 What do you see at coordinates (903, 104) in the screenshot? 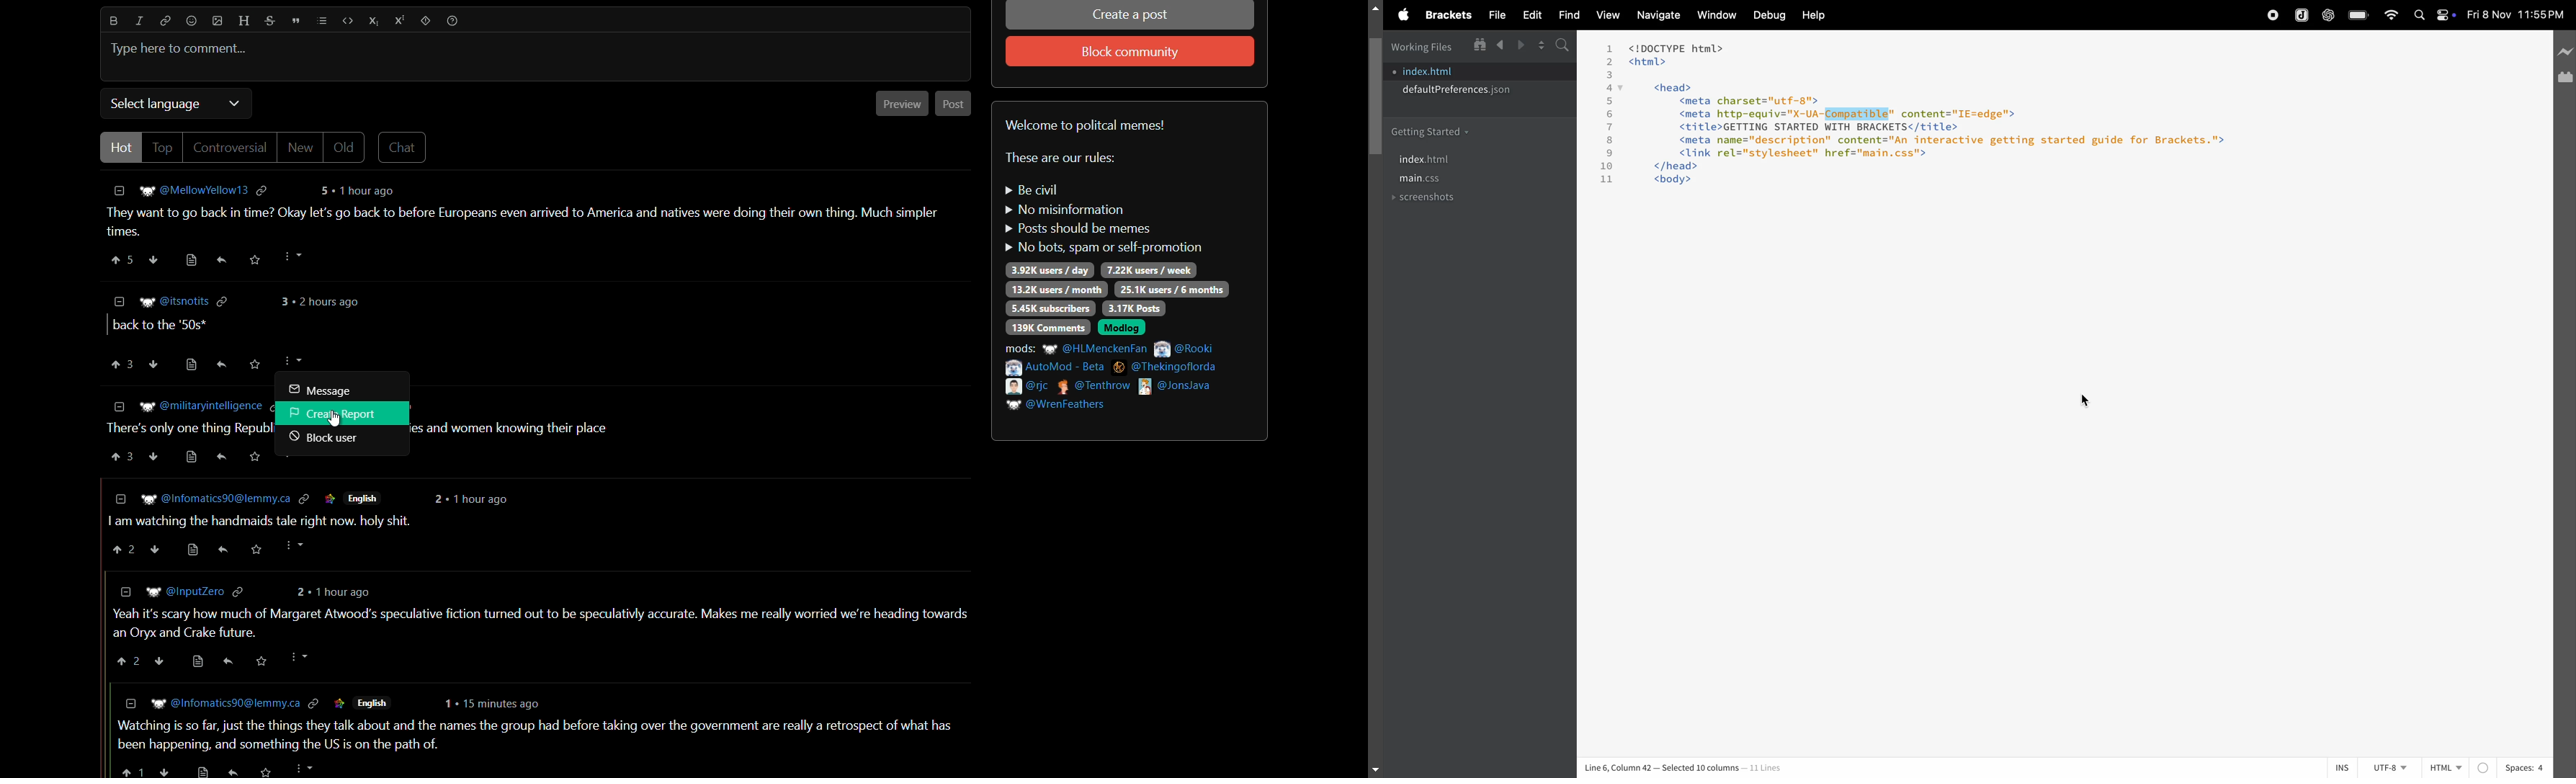
I see `preview` at bounding box center [903, 104].